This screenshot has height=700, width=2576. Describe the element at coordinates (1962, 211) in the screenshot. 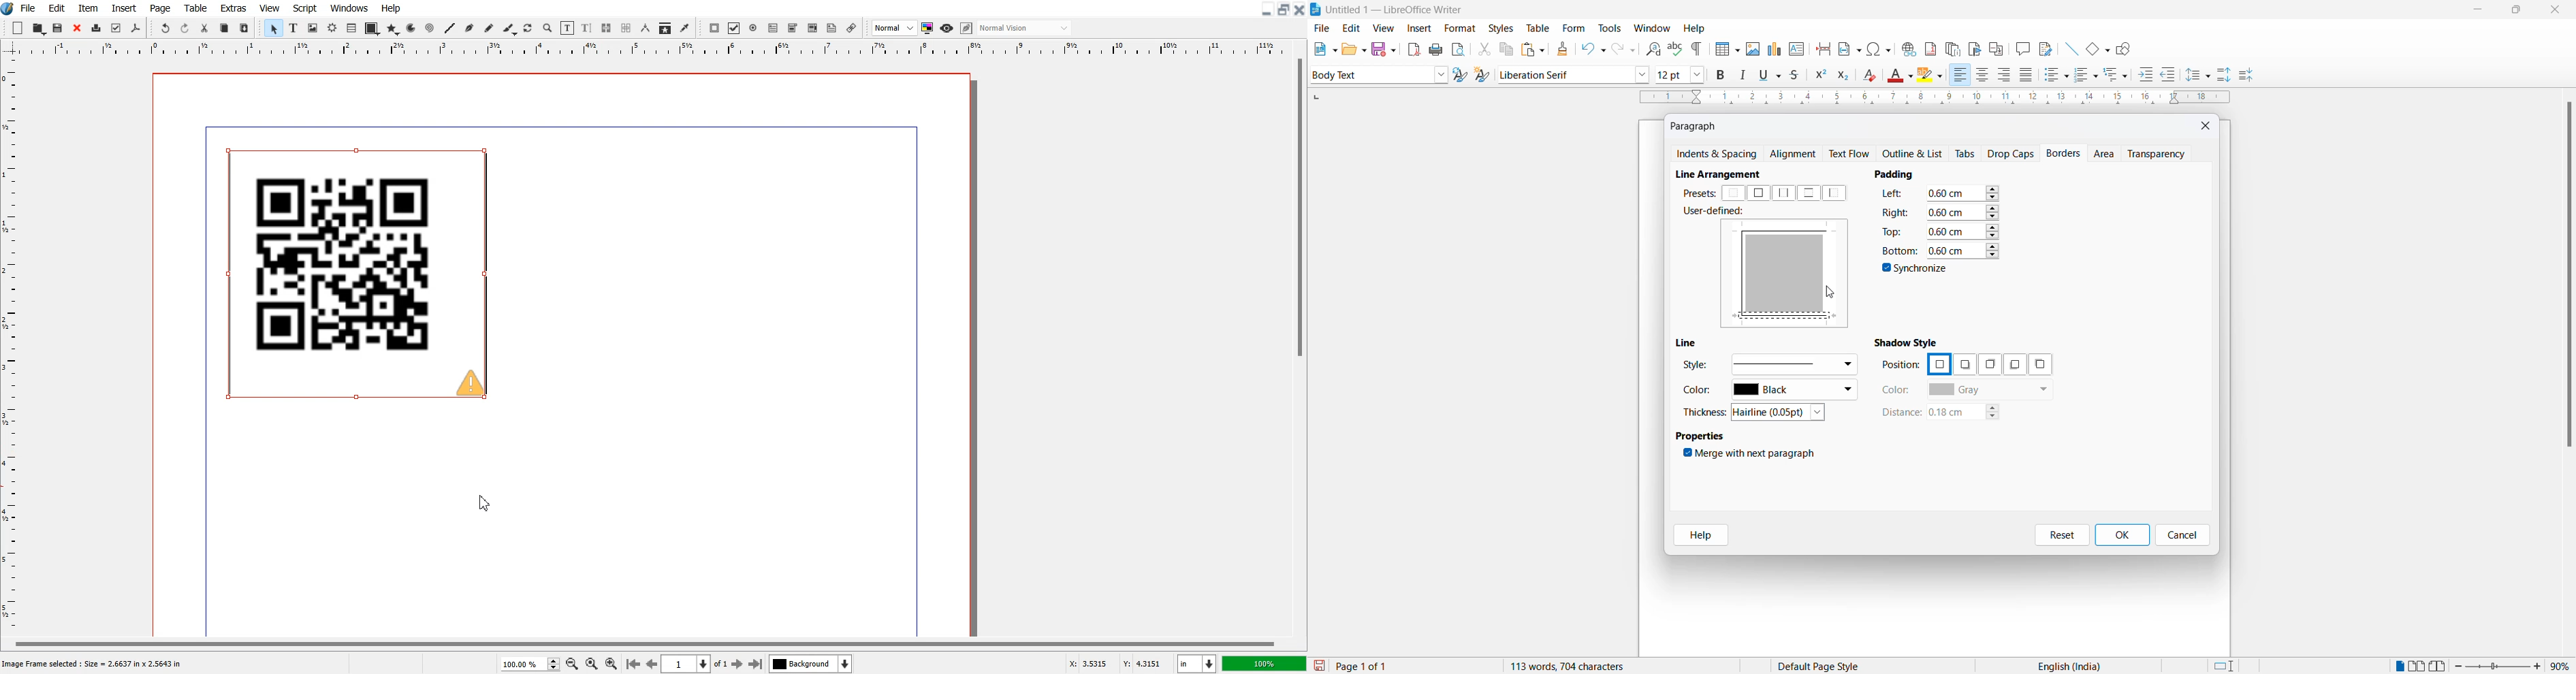

I see `value` at that location.